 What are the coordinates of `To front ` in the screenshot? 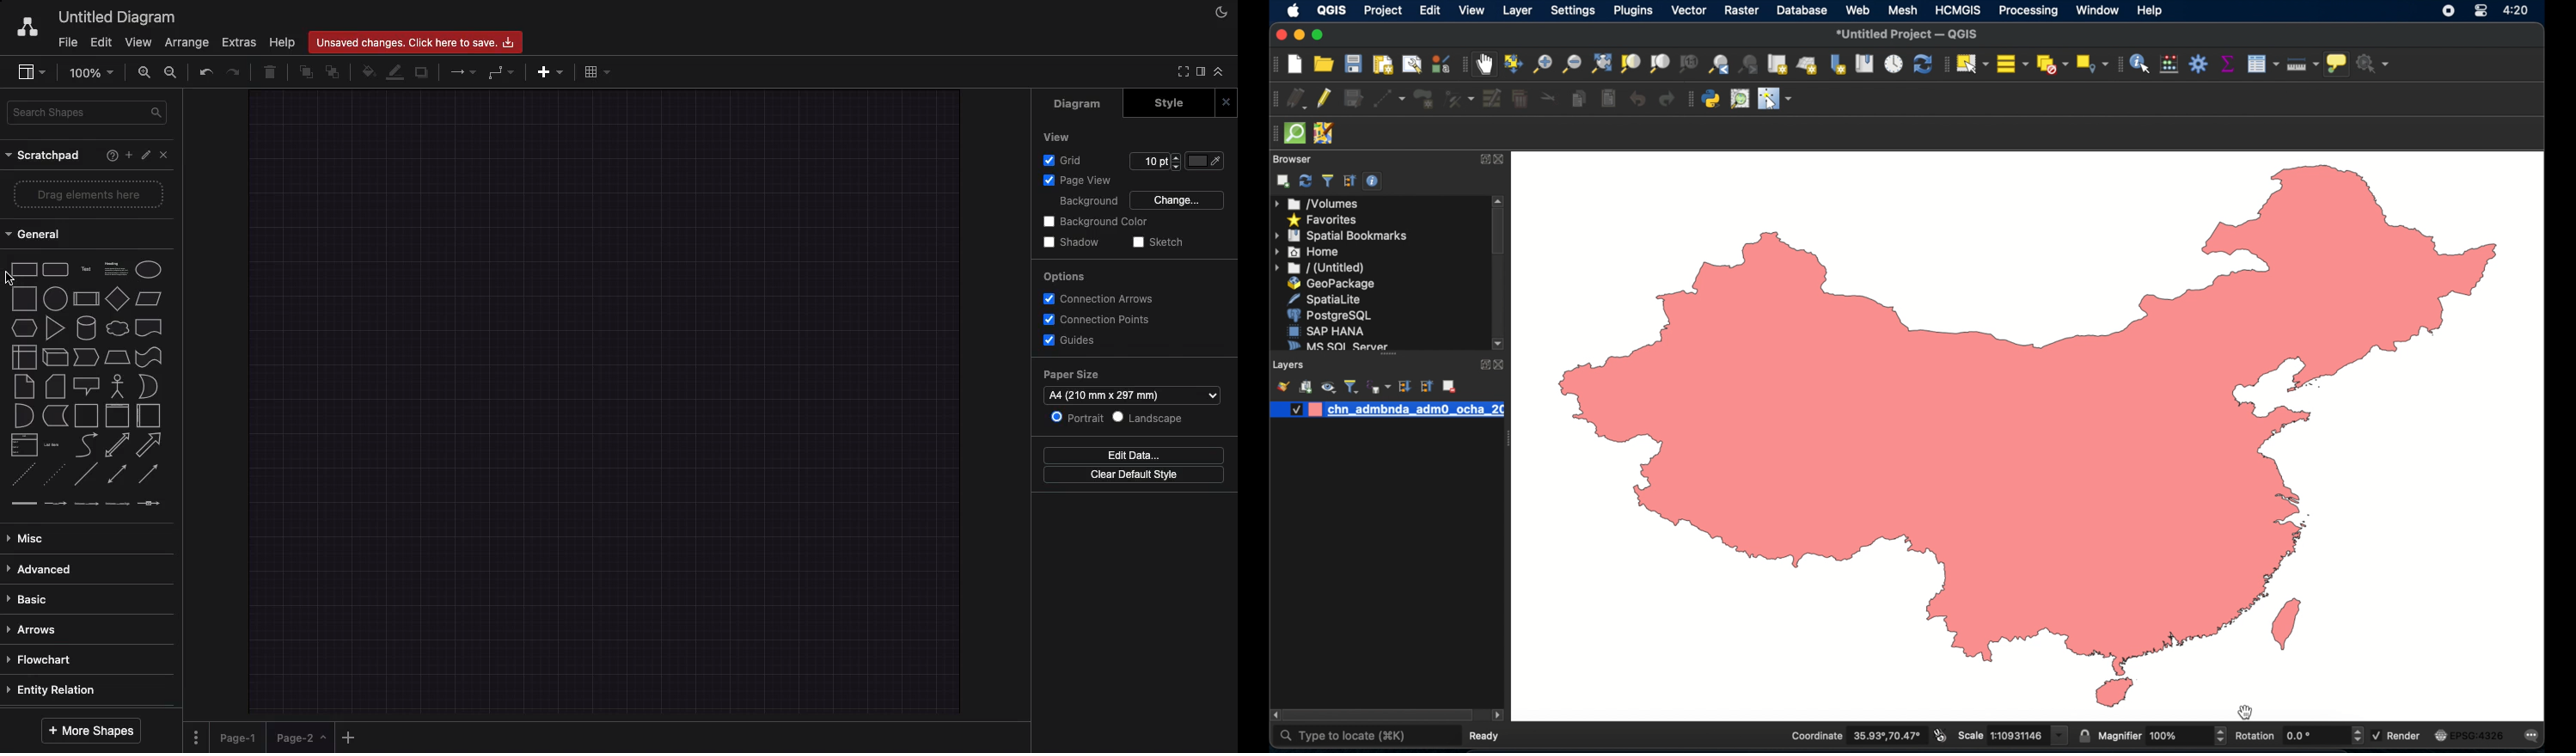 It's located at (305, 70).